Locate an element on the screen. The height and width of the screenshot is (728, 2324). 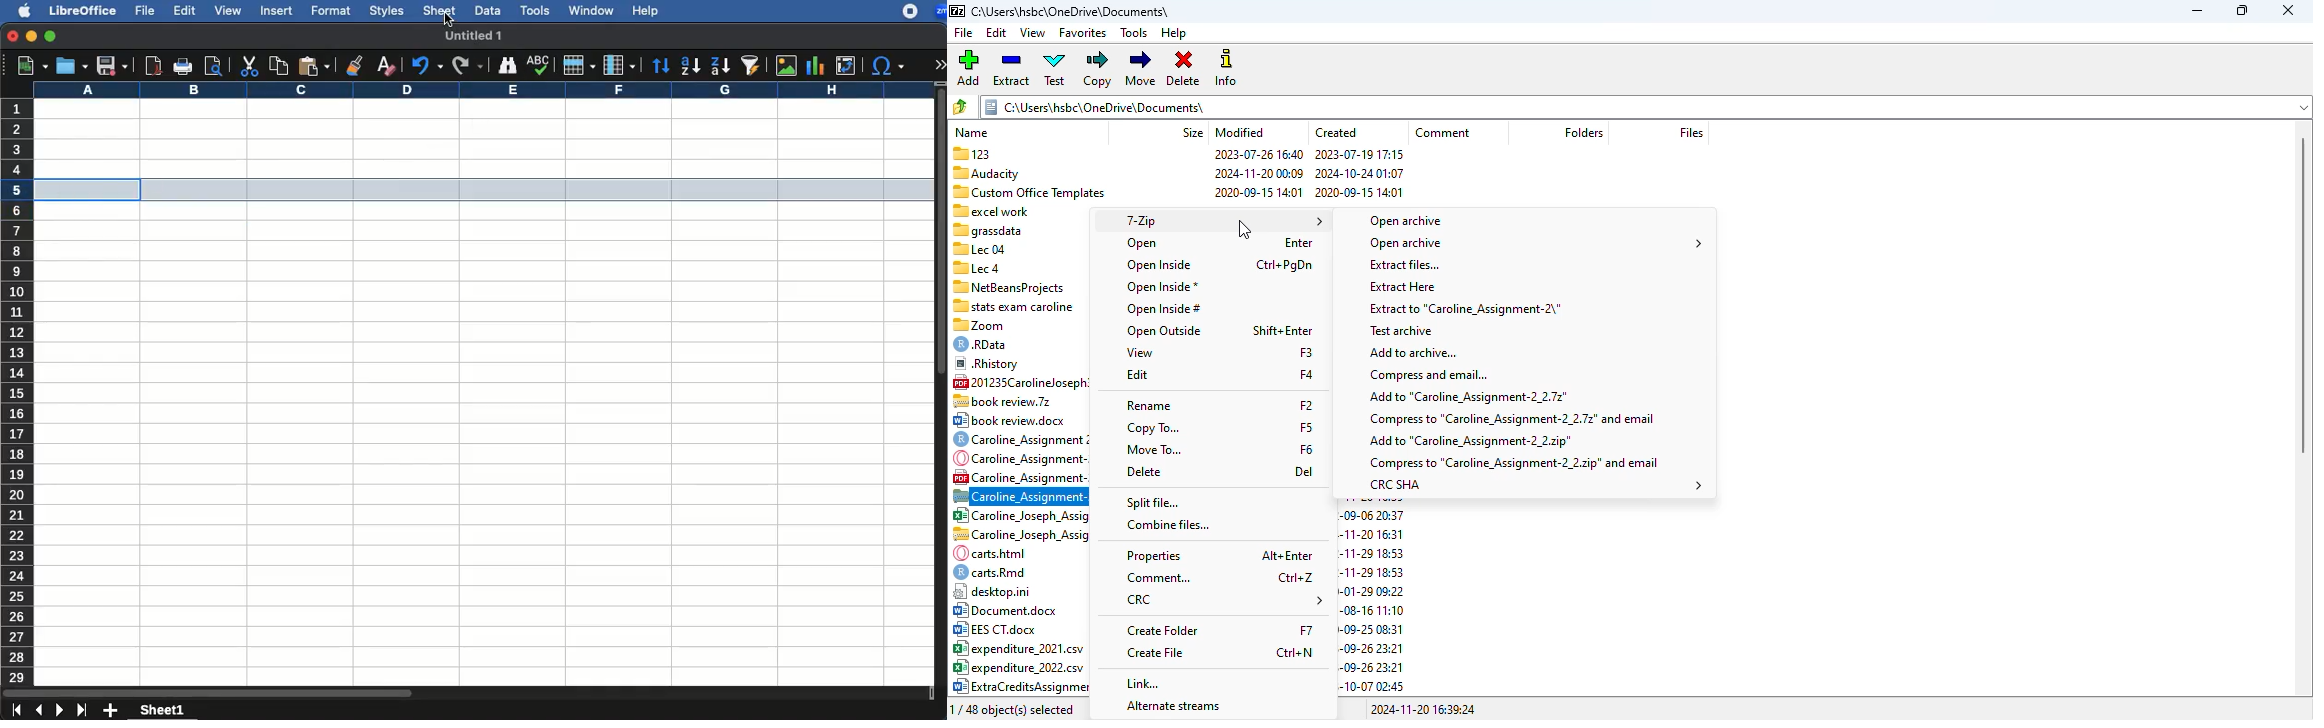
print is located at coordinates (184, 67).